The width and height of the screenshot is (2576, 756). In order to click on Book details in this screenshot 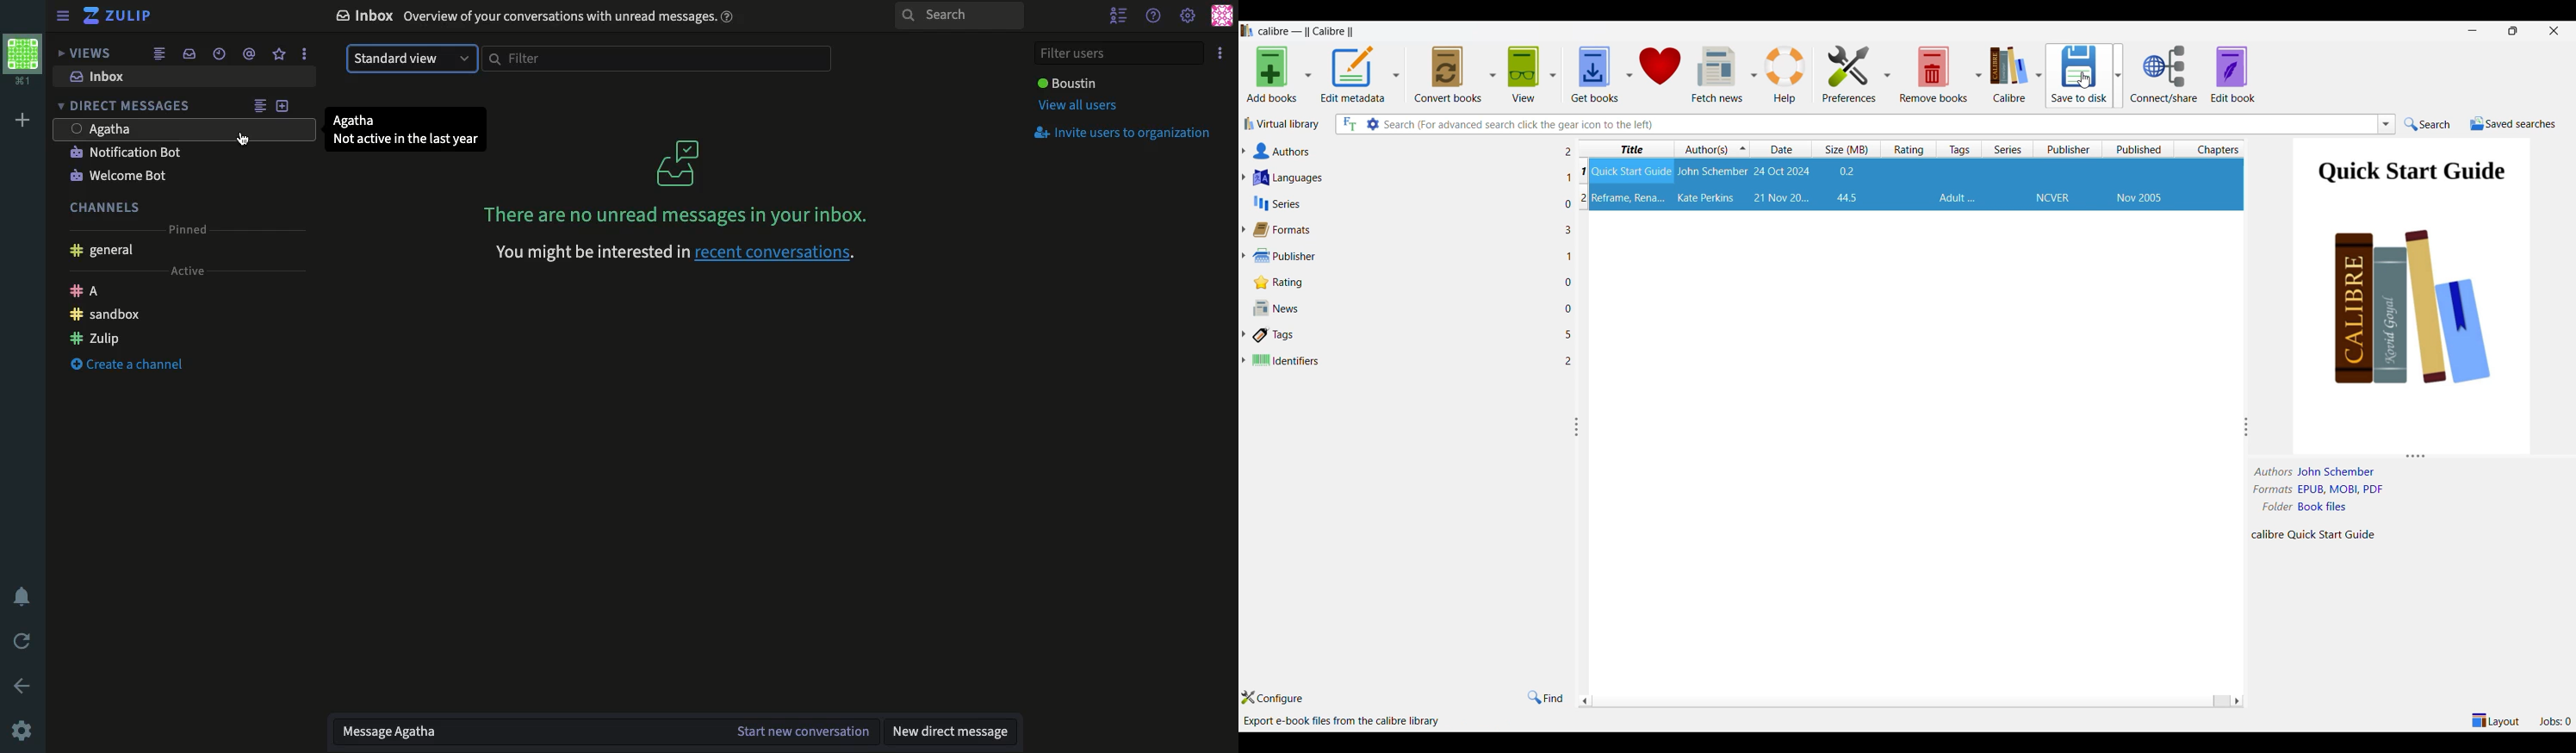, I will do `click(2324, 503)`.